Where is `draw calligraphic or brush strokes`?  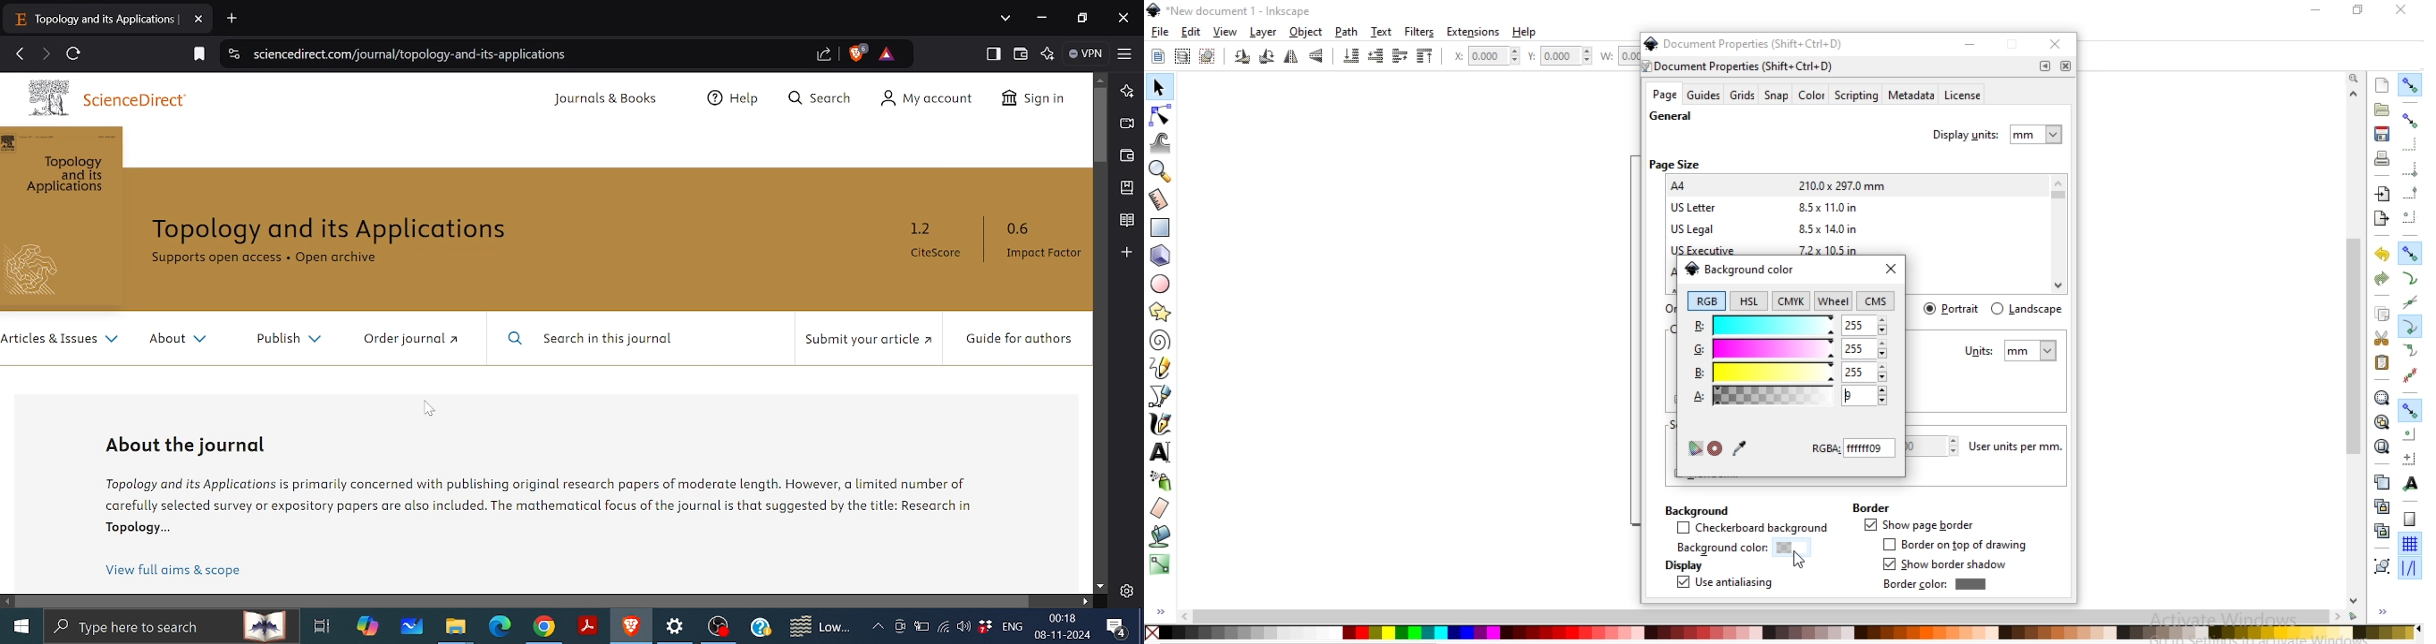 draw calligraphic or brush strokes is located at coordinates (1163, 424).